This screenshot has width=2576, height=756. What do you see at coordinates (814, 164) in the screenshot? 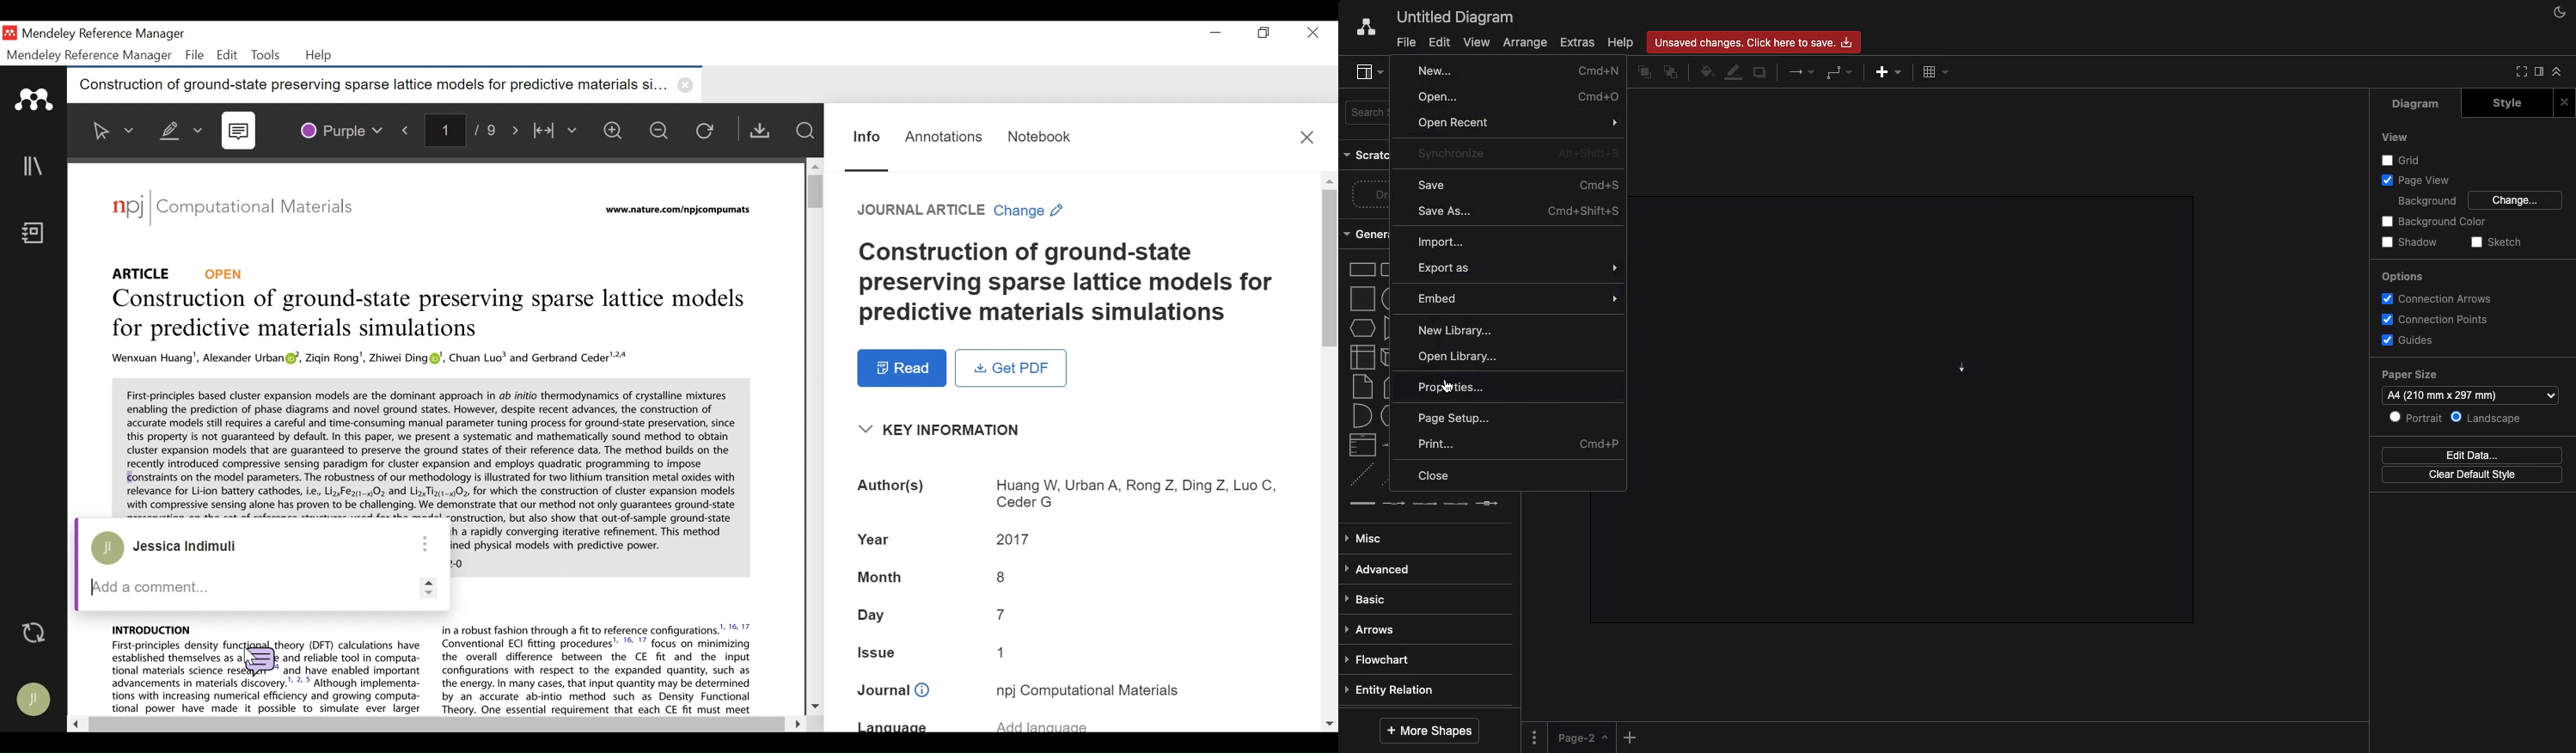
I see `Scroll up` at bounding box center [814, 164].